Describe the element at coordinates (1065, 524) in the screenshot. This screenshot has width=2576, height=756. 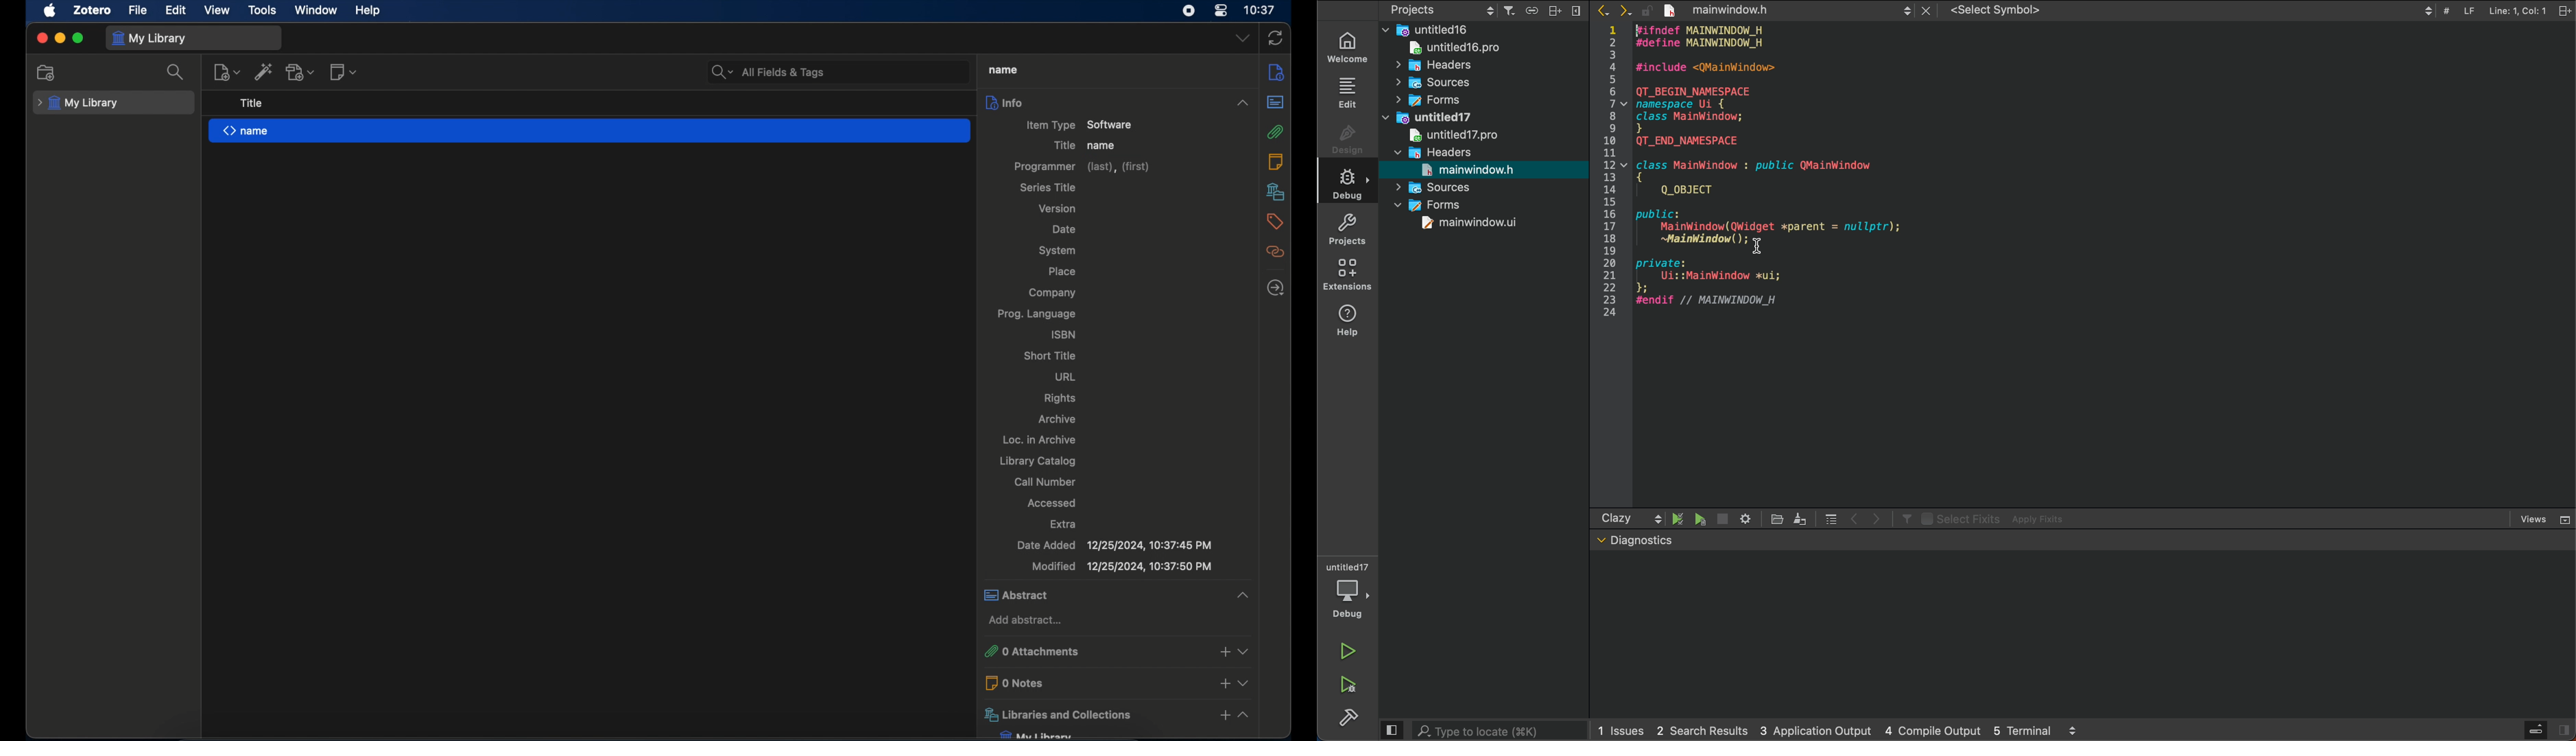
I see `extra` at that location.